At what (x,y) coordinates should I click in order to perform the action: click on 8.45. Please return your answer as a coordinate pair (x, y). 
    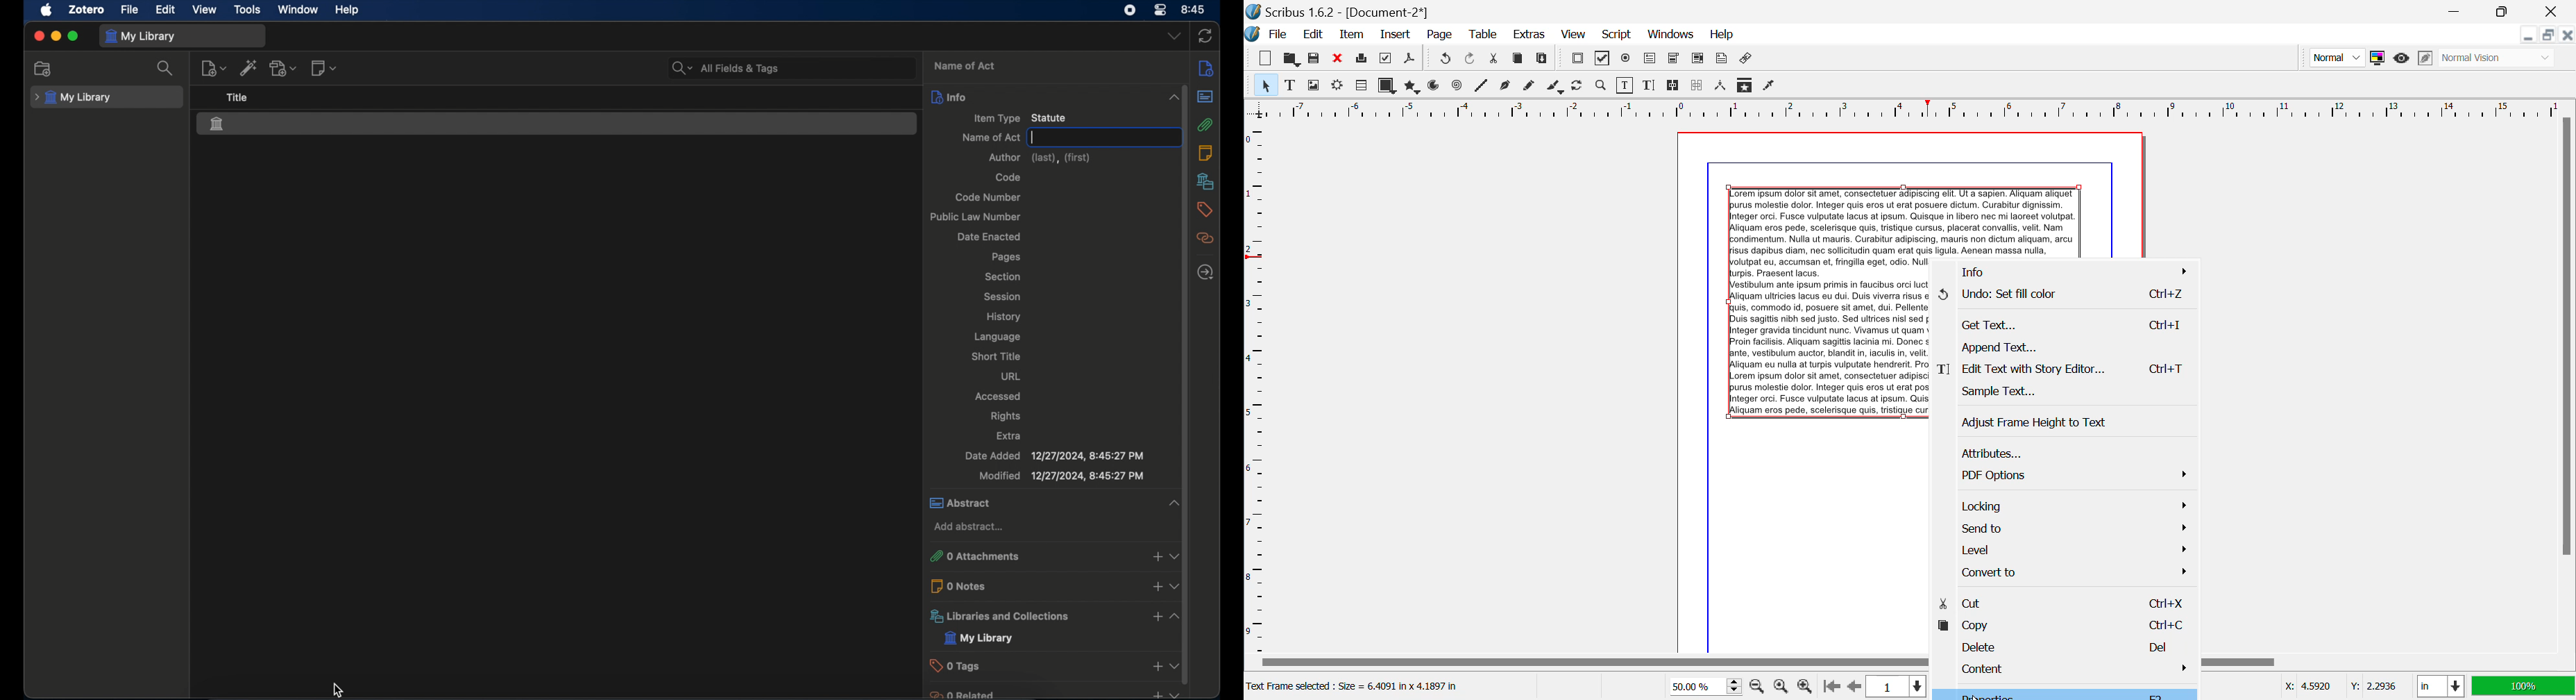
    Looking at the image, I should click on (1194, 8).